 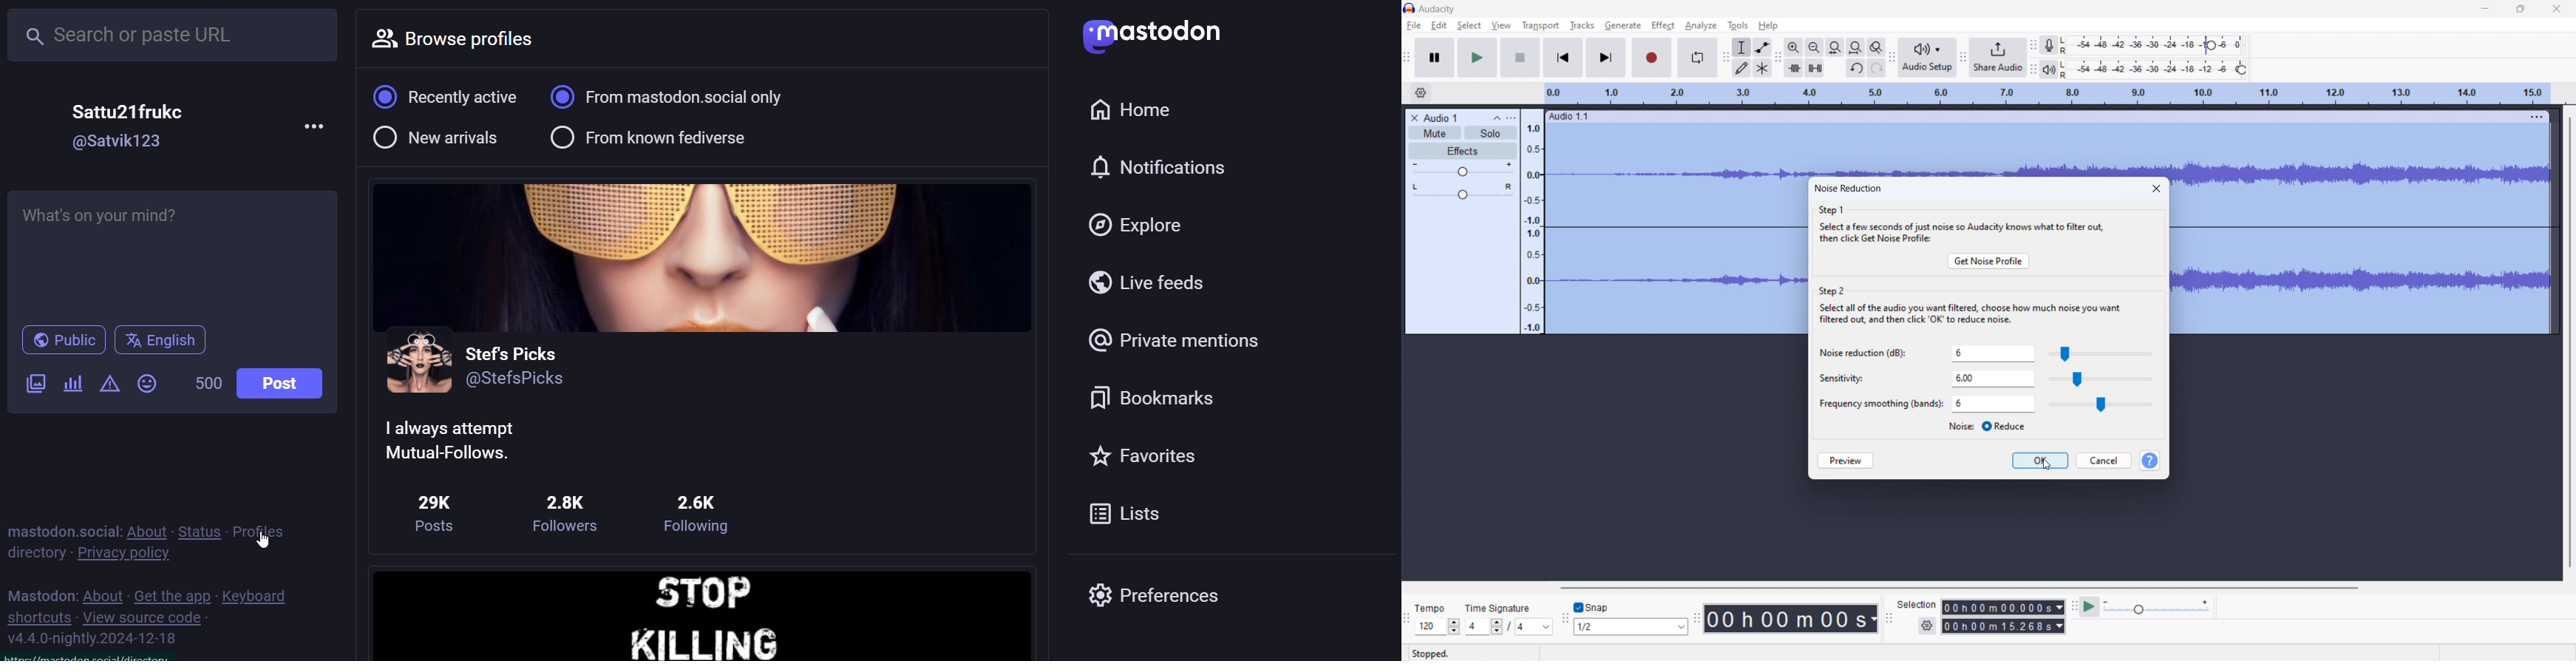 What do you see at coordinates (1152, 279) in the screenshot?
I see `live feed` at bounding box center [1152, 279].